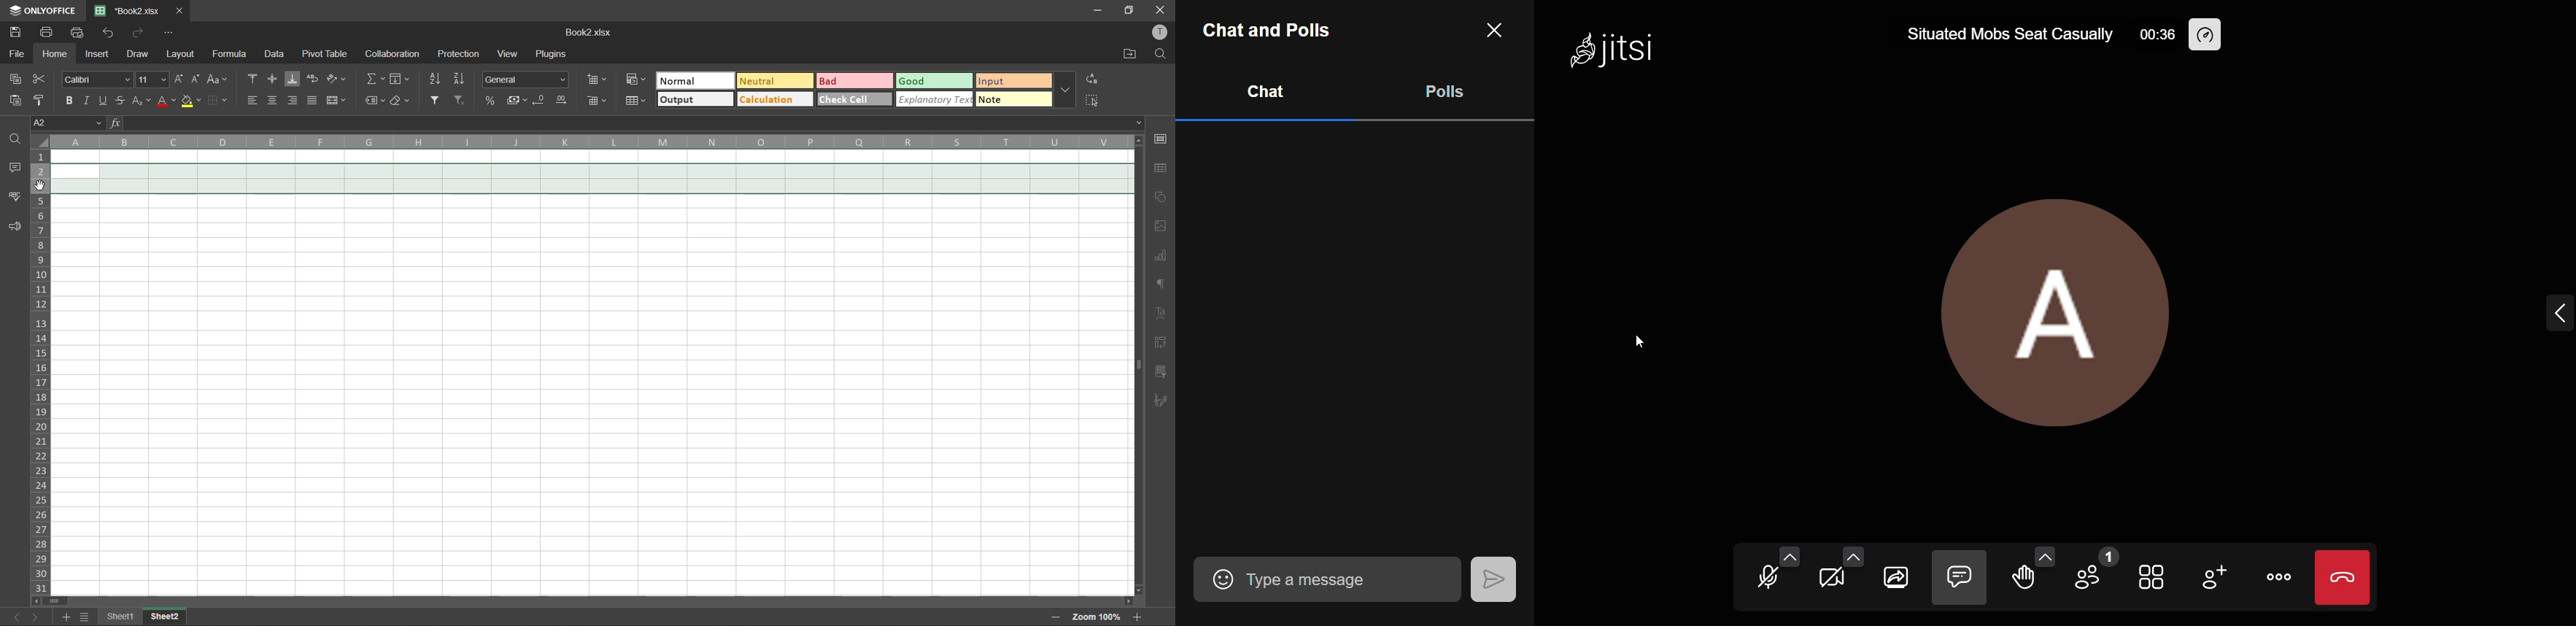 This screenshot has height=644, width=2576. Describe the element at coordinates (374, 80) in the screenshot. I see `summation` at that location.